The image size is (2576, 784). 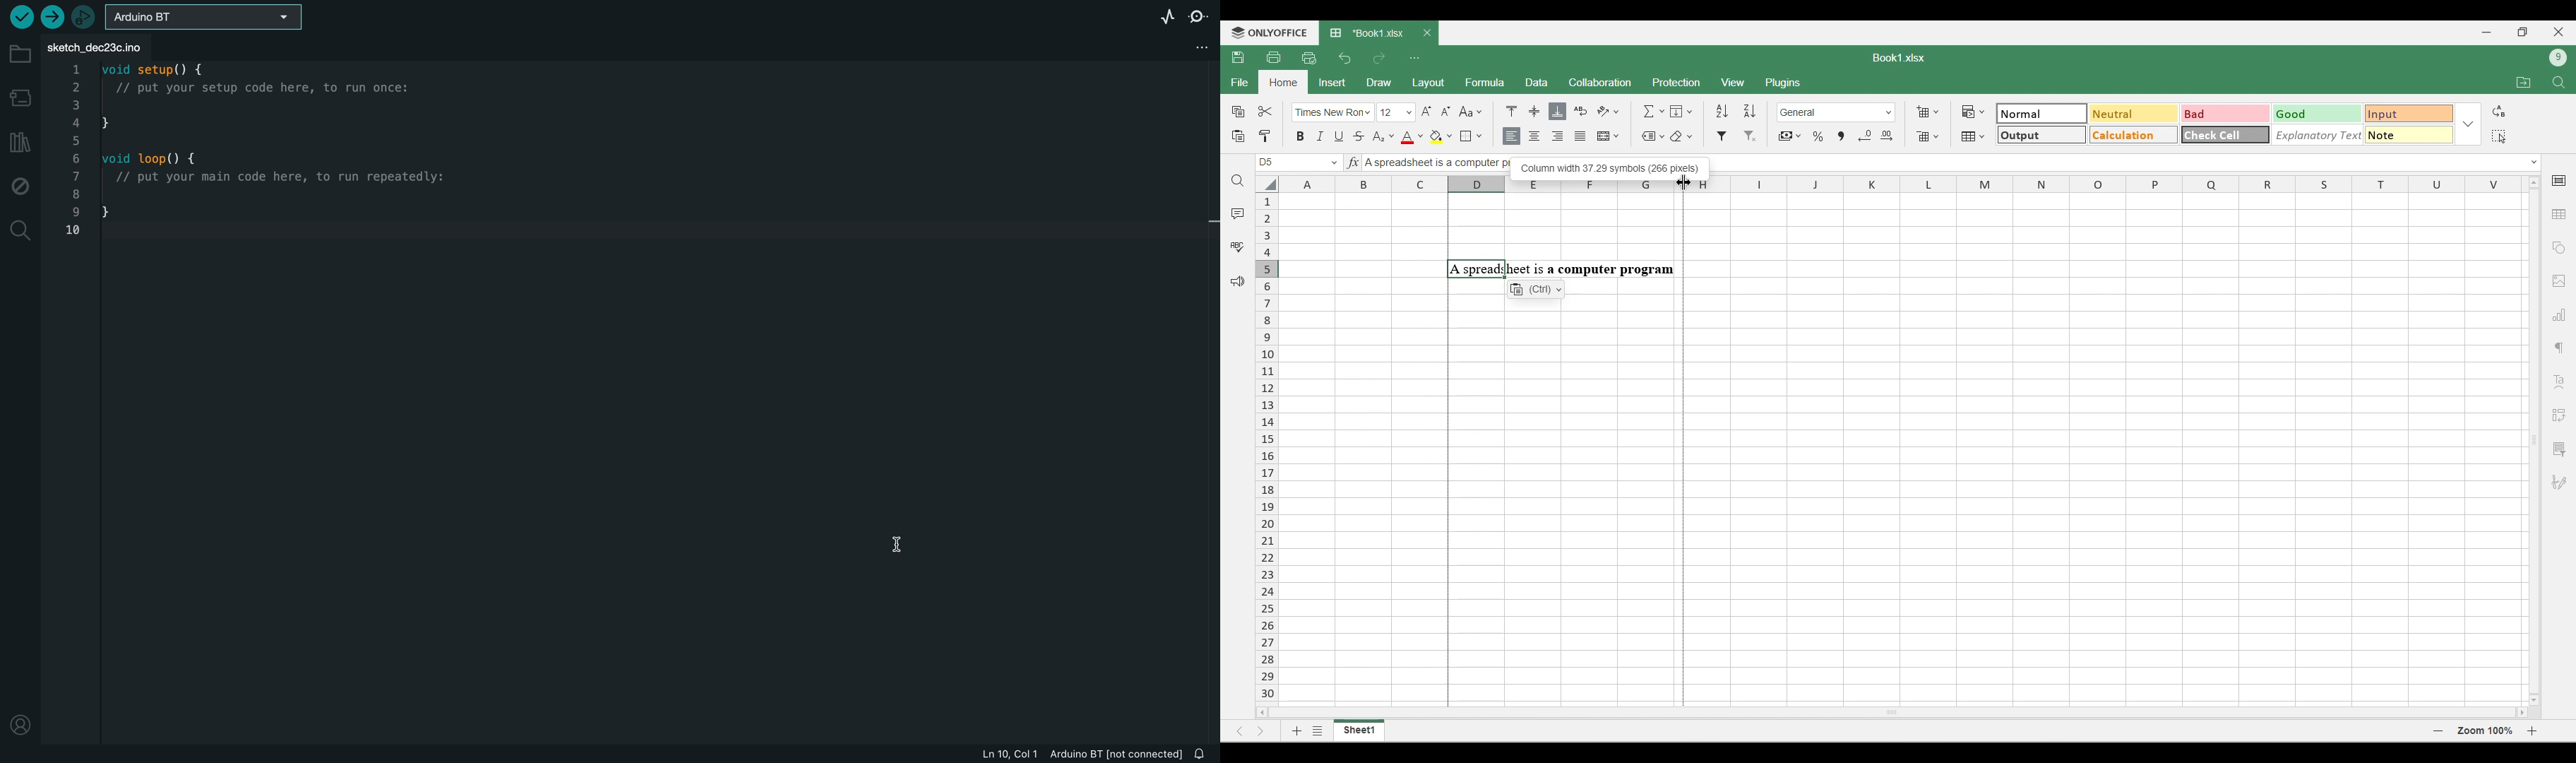 I want to click on Type in equation, so click(x=1352, y=162).